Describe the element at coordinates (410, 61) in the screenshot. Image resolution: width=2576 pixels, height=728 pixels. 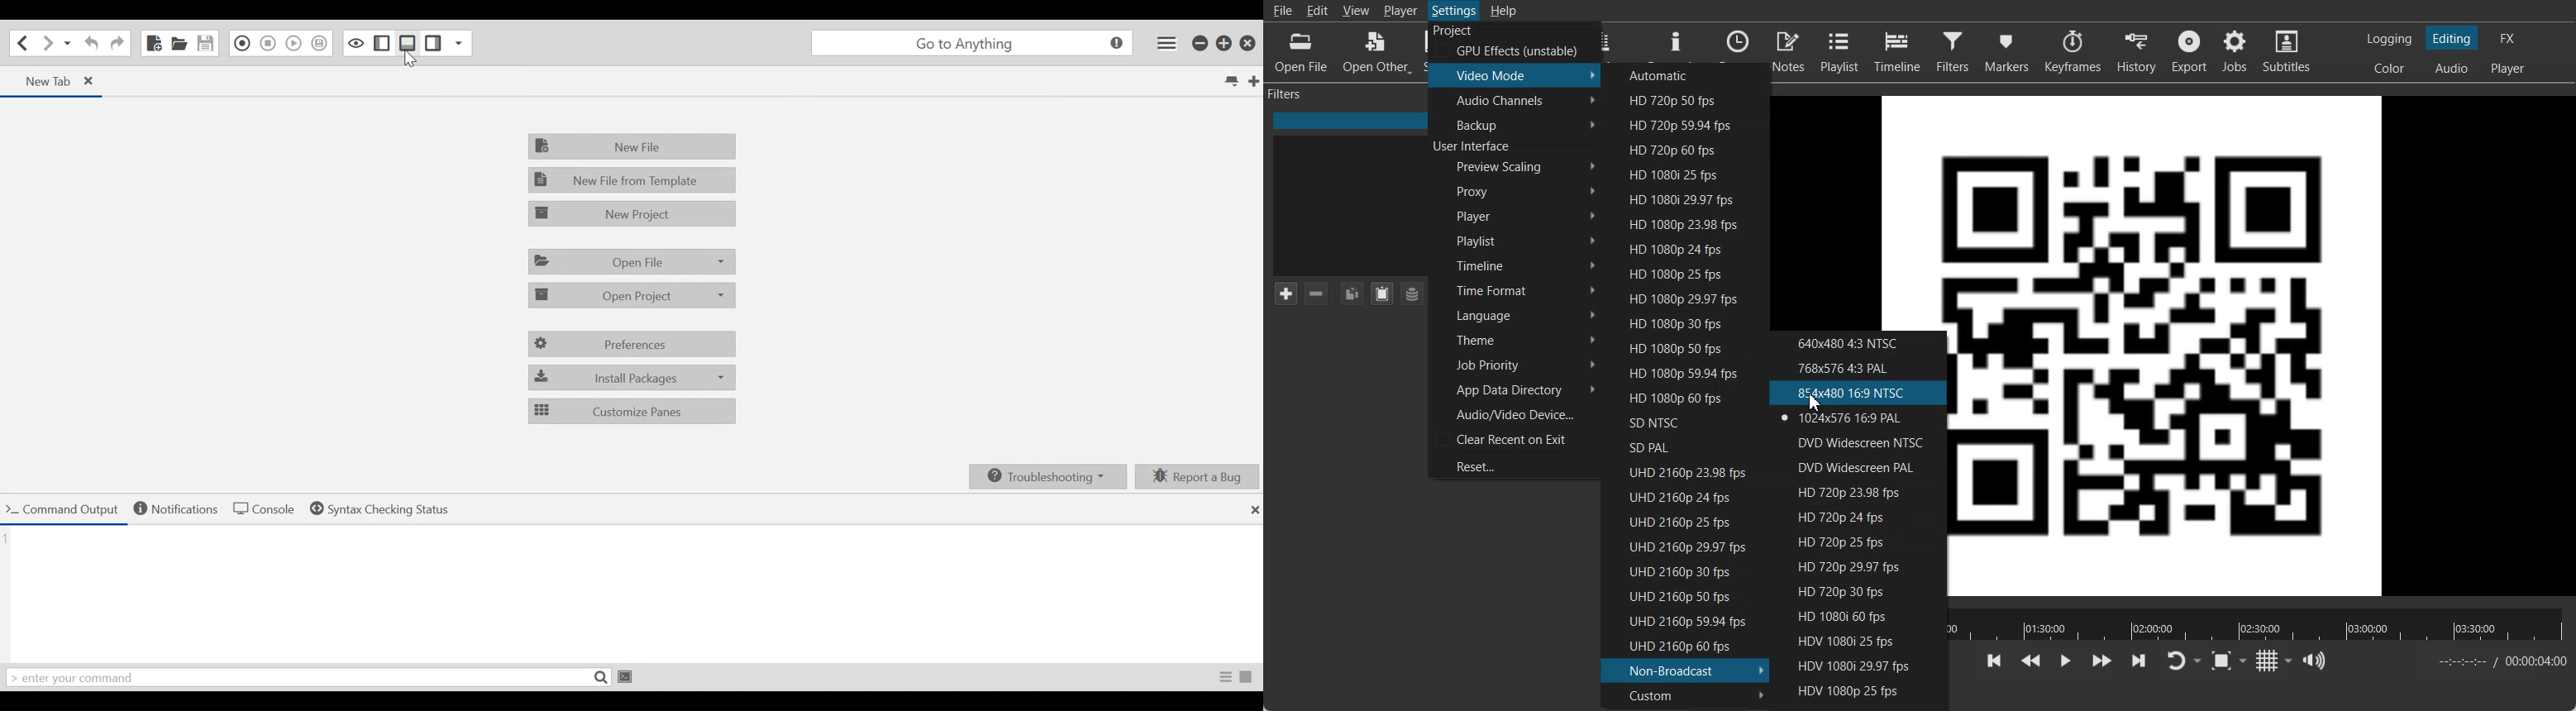
I see `cursor` at that location.